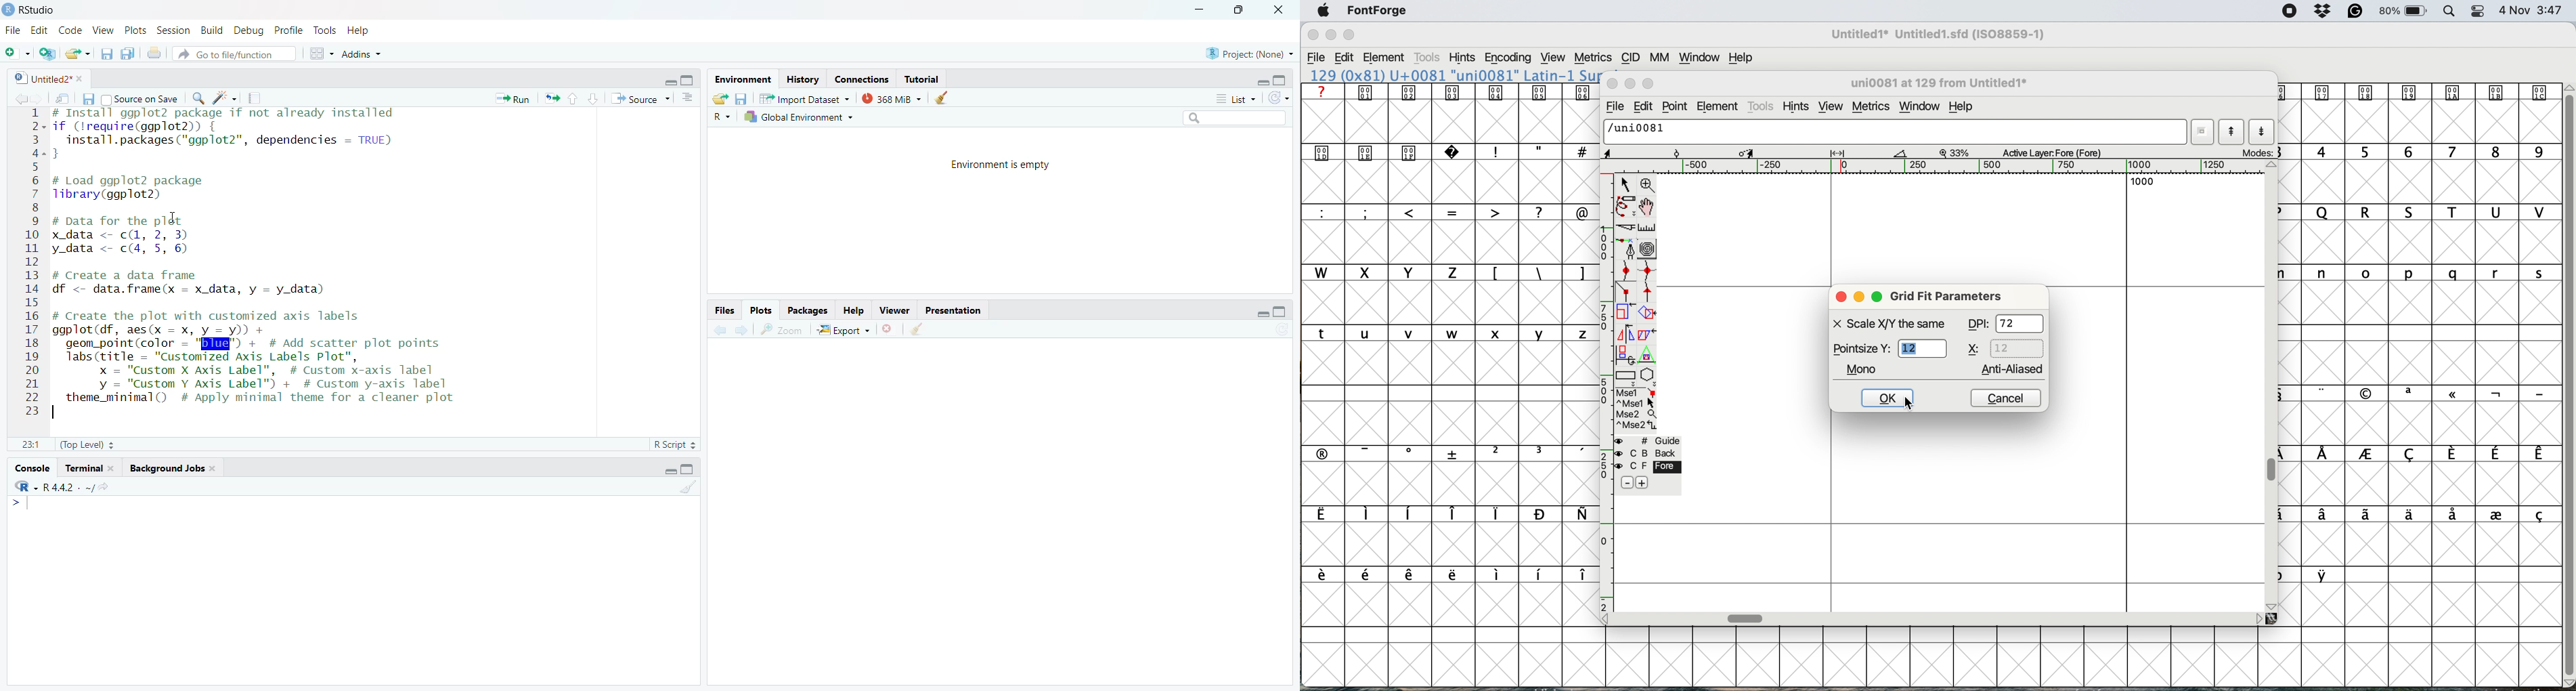 The width and height of the screenshot is (2576, 700). Describe the element at coordinates (737, 79) in the screenshot. I see `Environment` at that location.